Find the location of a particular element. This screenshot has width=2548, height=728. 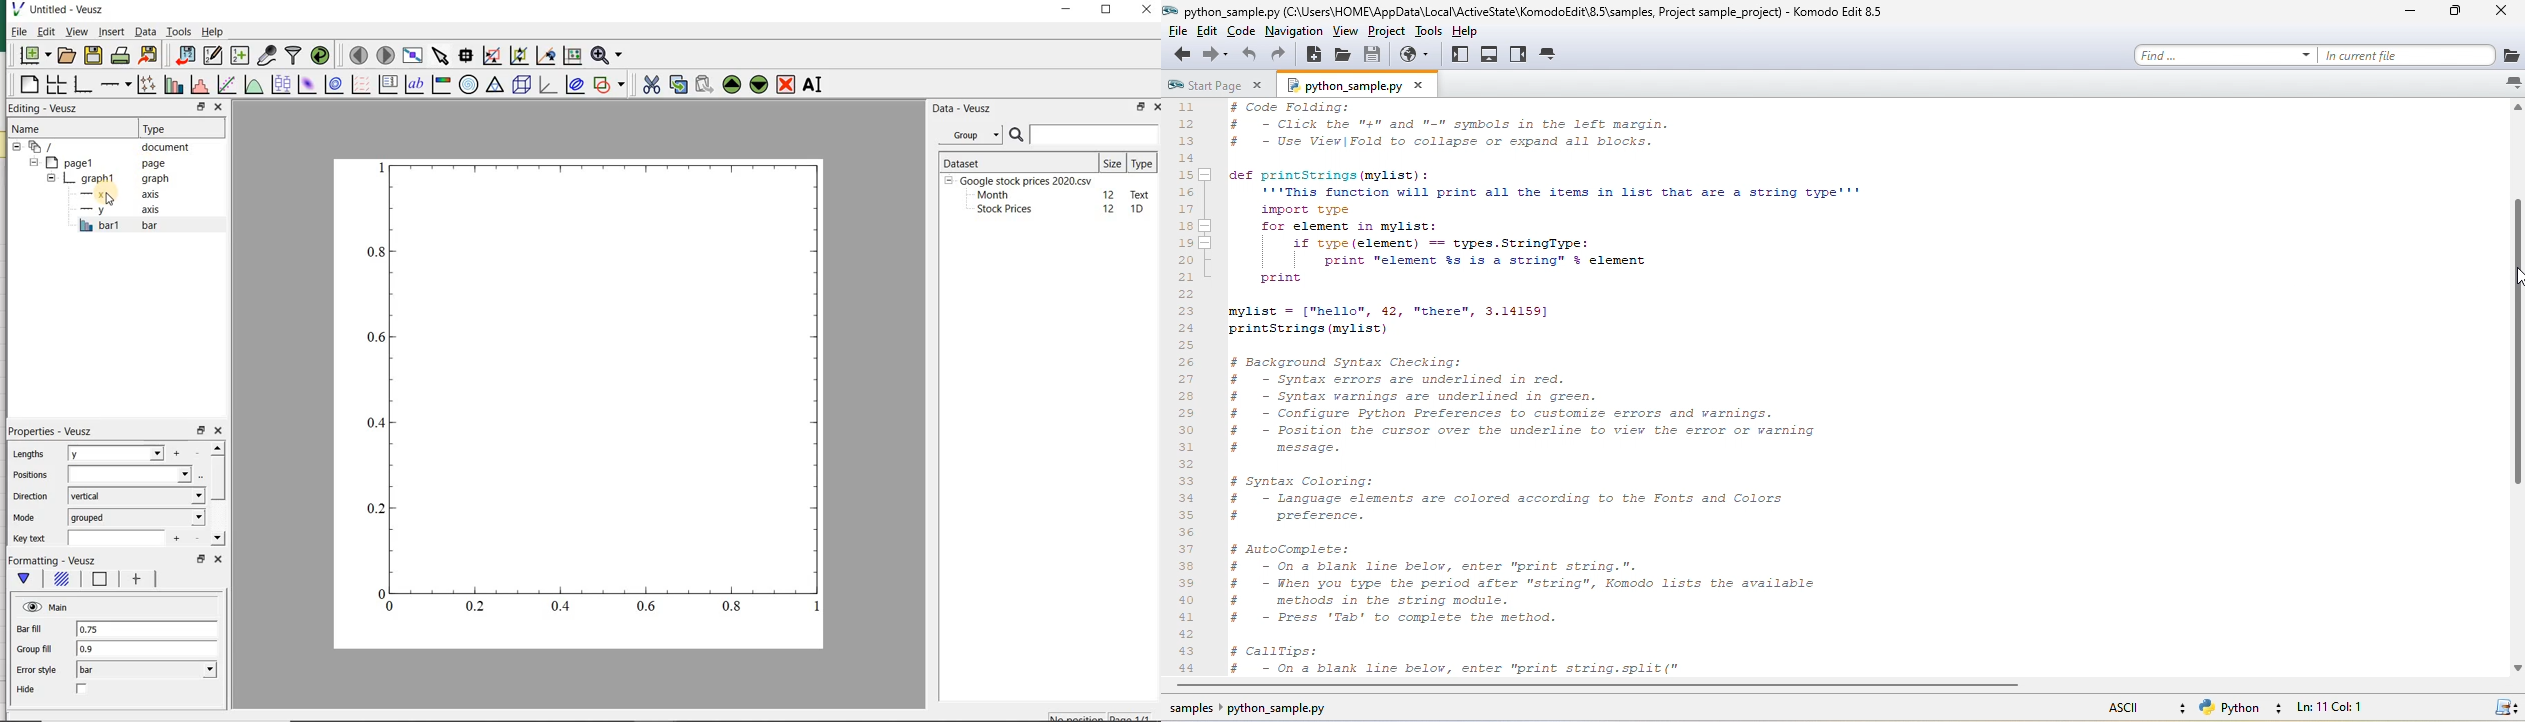

restore is located at coordinates (201, 429).